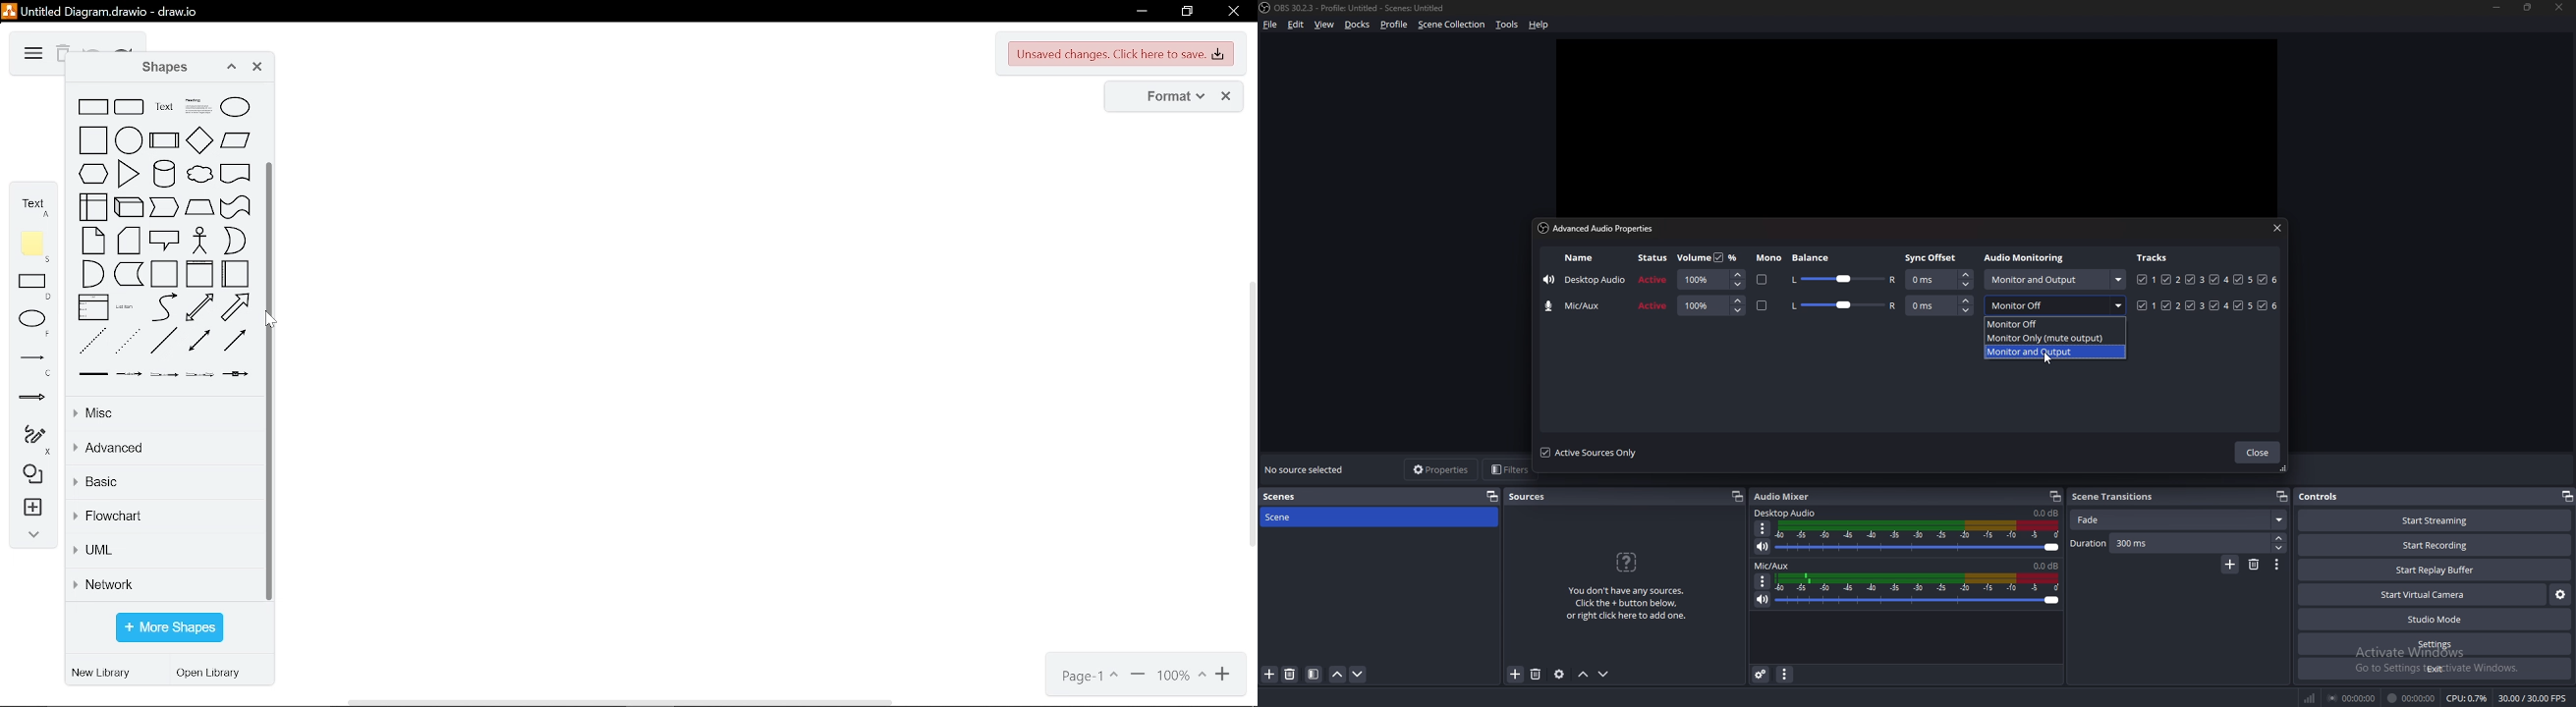 This screenshot has height=728, width=2576. I want to click on fade, so click(2179, 520).